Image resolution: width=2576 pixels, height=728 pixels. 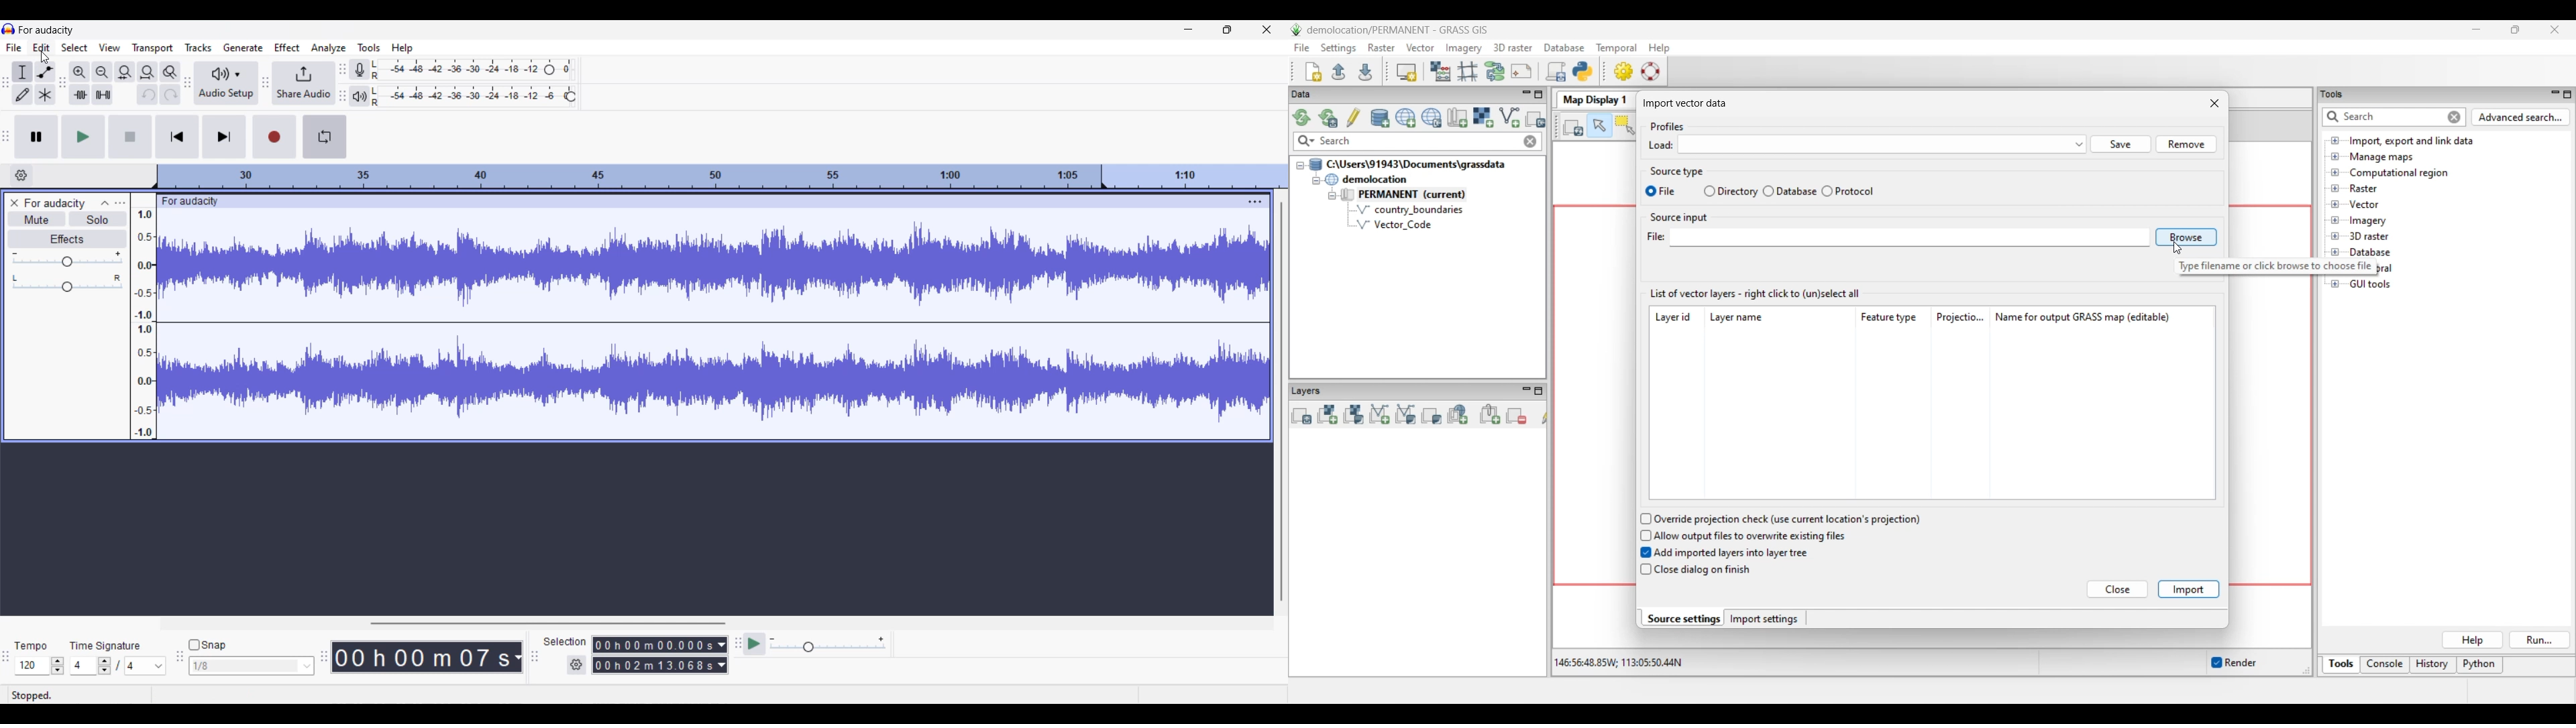 What do you see at coordinates (201, 200) in the screenshot?
I see `for audacity` at bounding box center [201, 200].